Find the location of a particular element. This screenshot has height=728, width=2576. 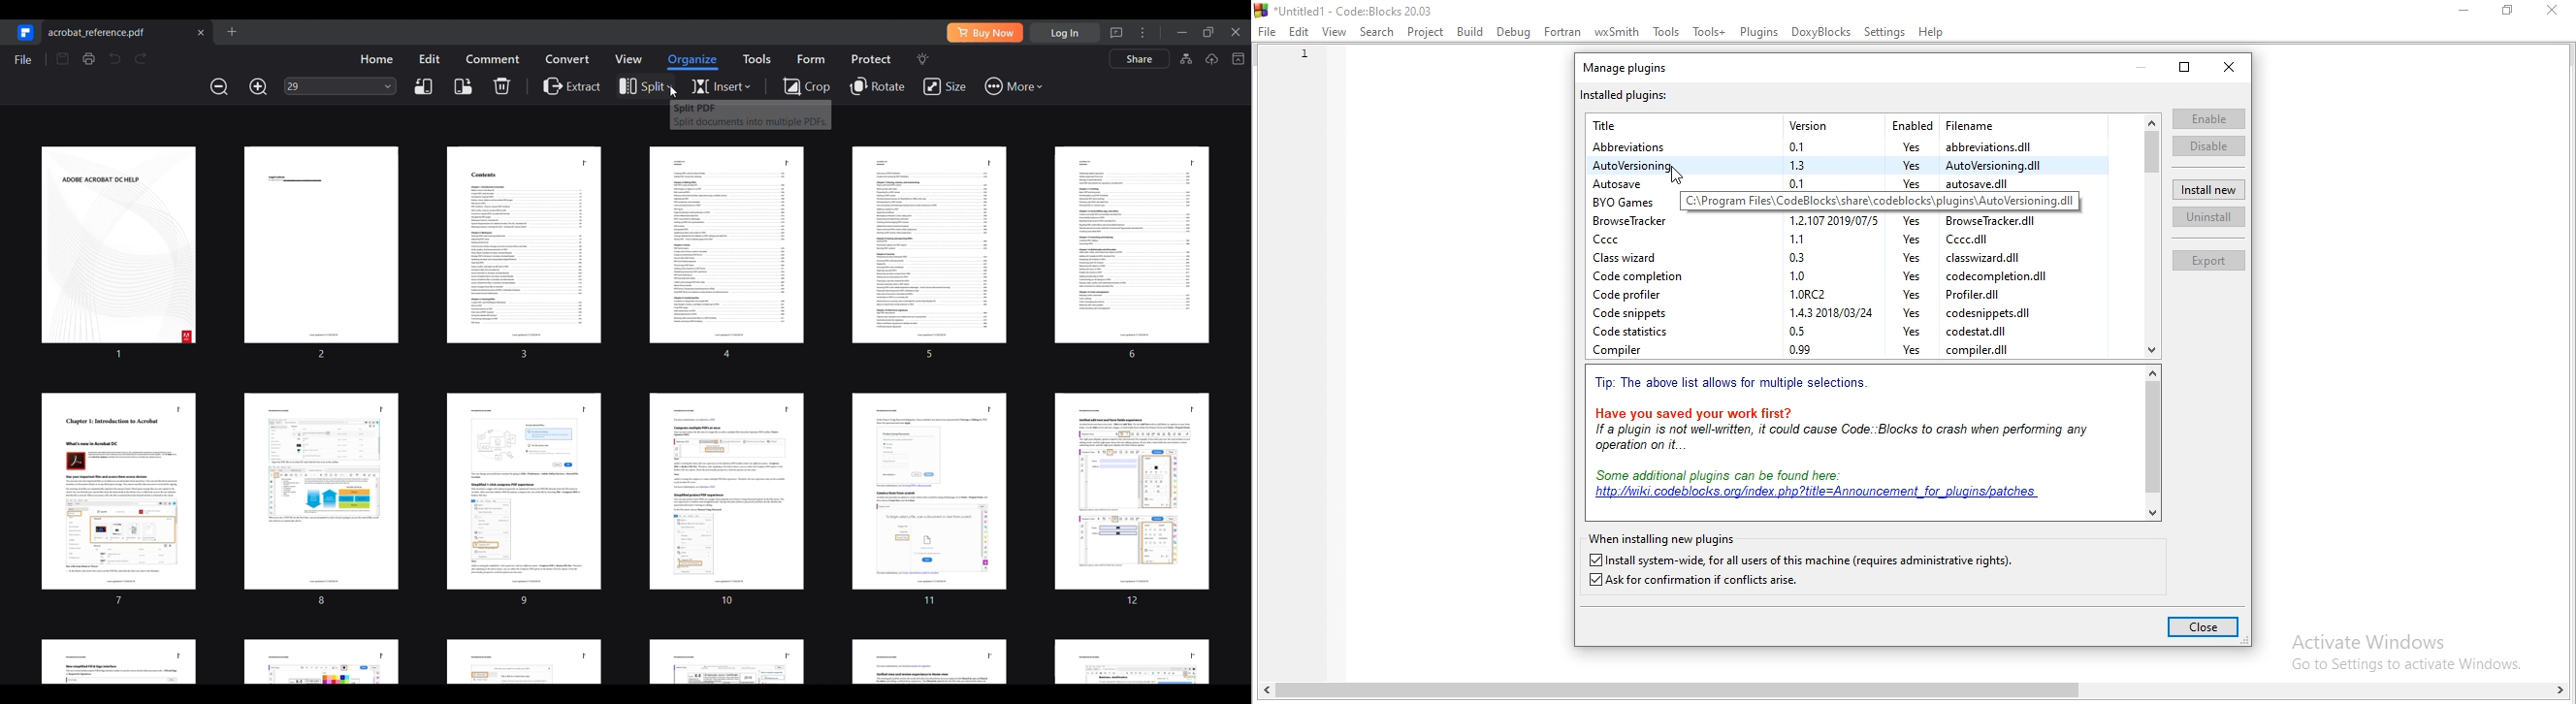

edit is located at coordinates (1300, 33).